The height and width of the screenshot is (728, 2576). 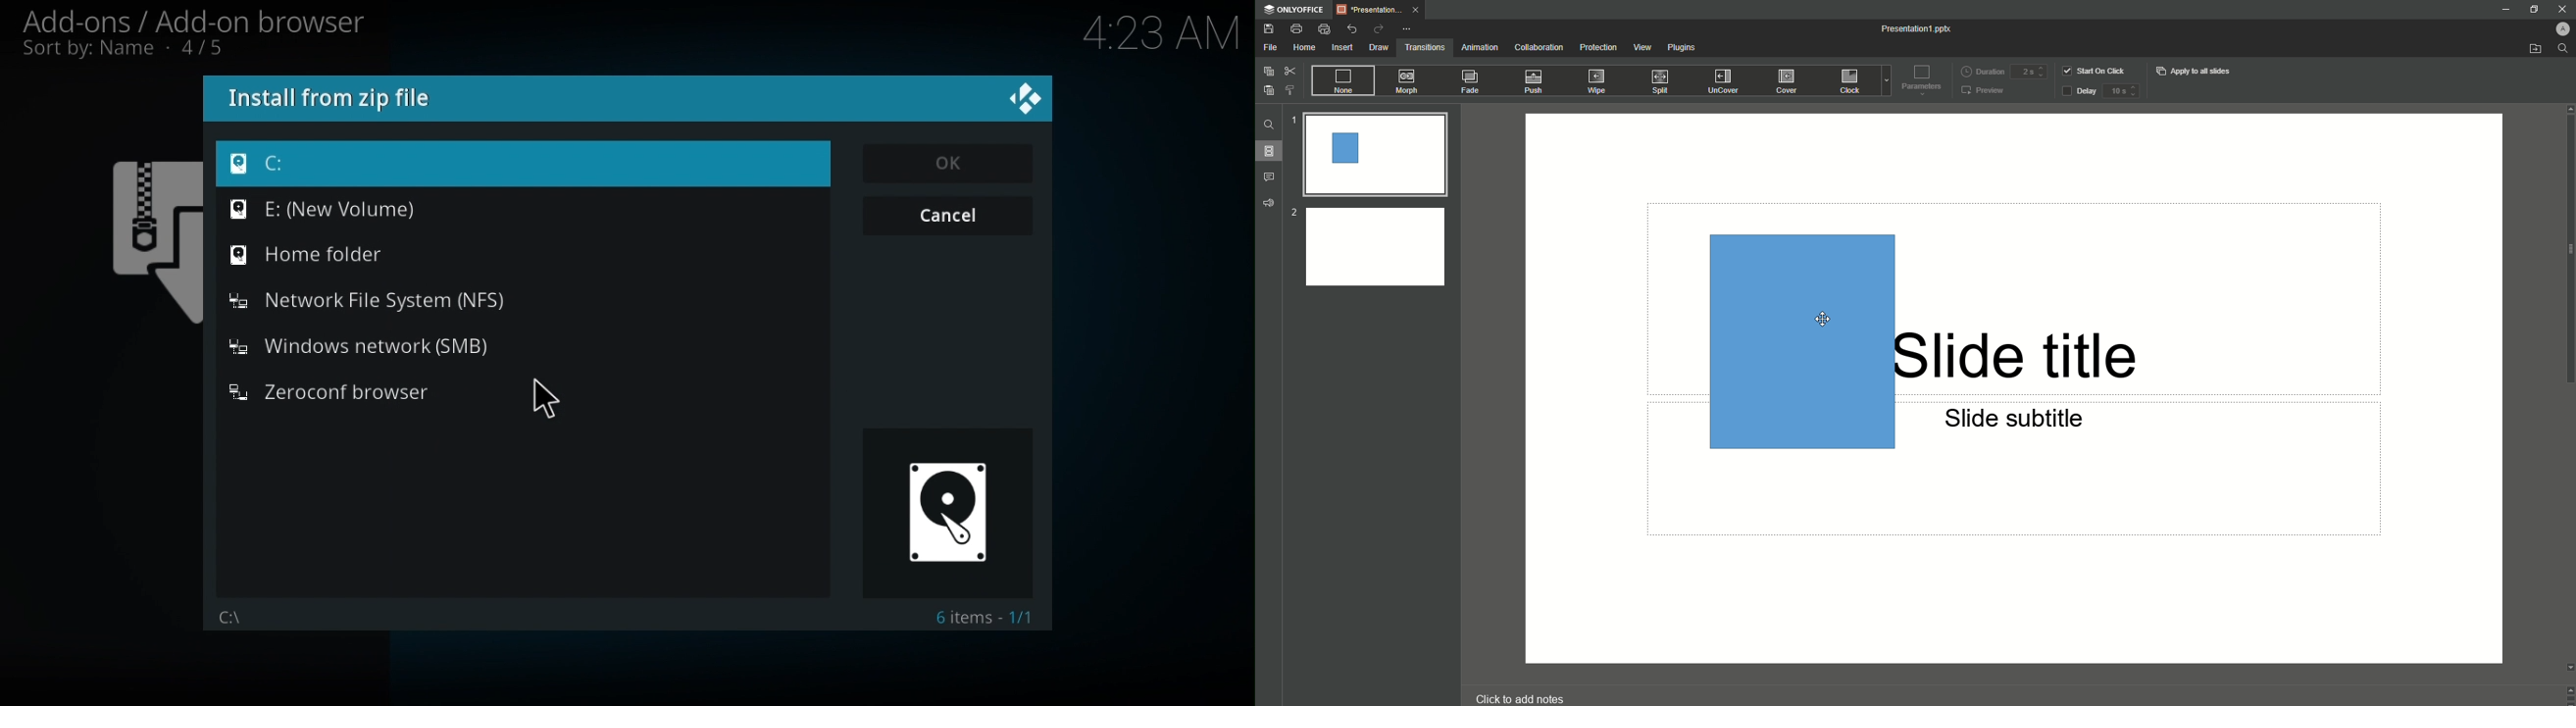 I want to click on Cursor, so click(x=1826, y=317).